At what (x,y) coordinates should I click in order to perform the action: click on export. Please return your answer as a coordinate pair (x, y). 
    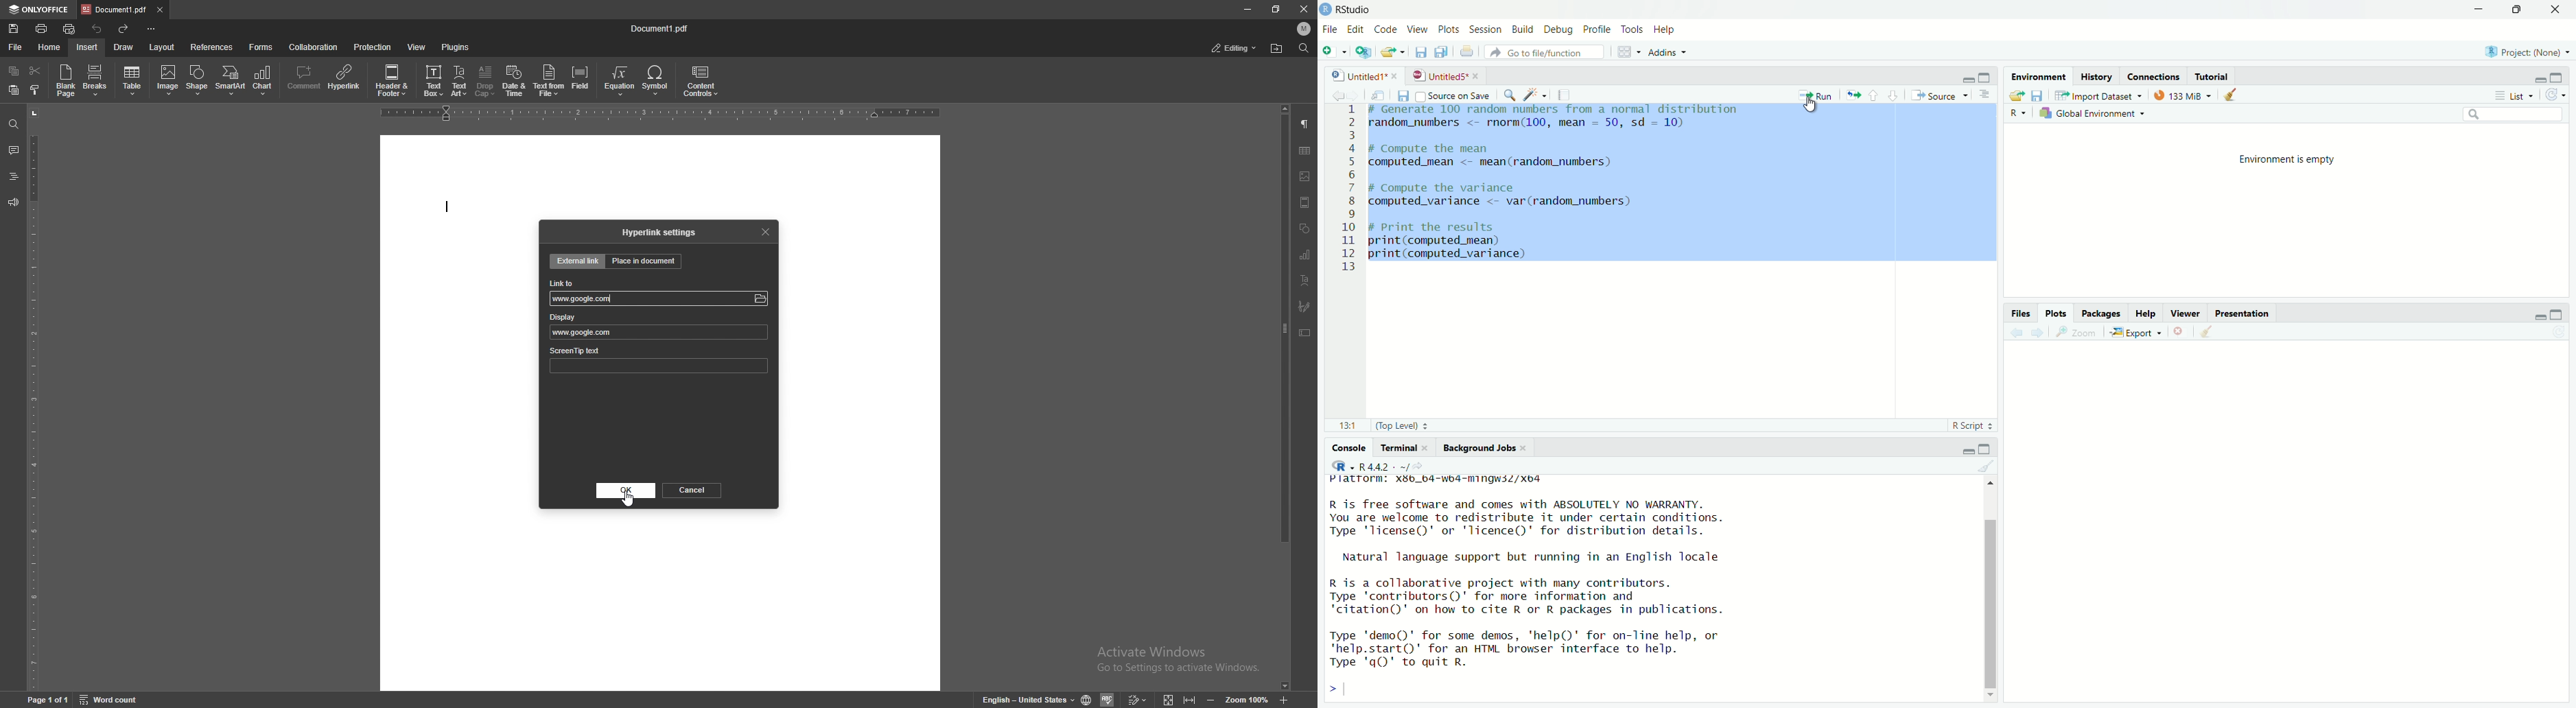
    Looking at the image, I should click on (2138, 332).